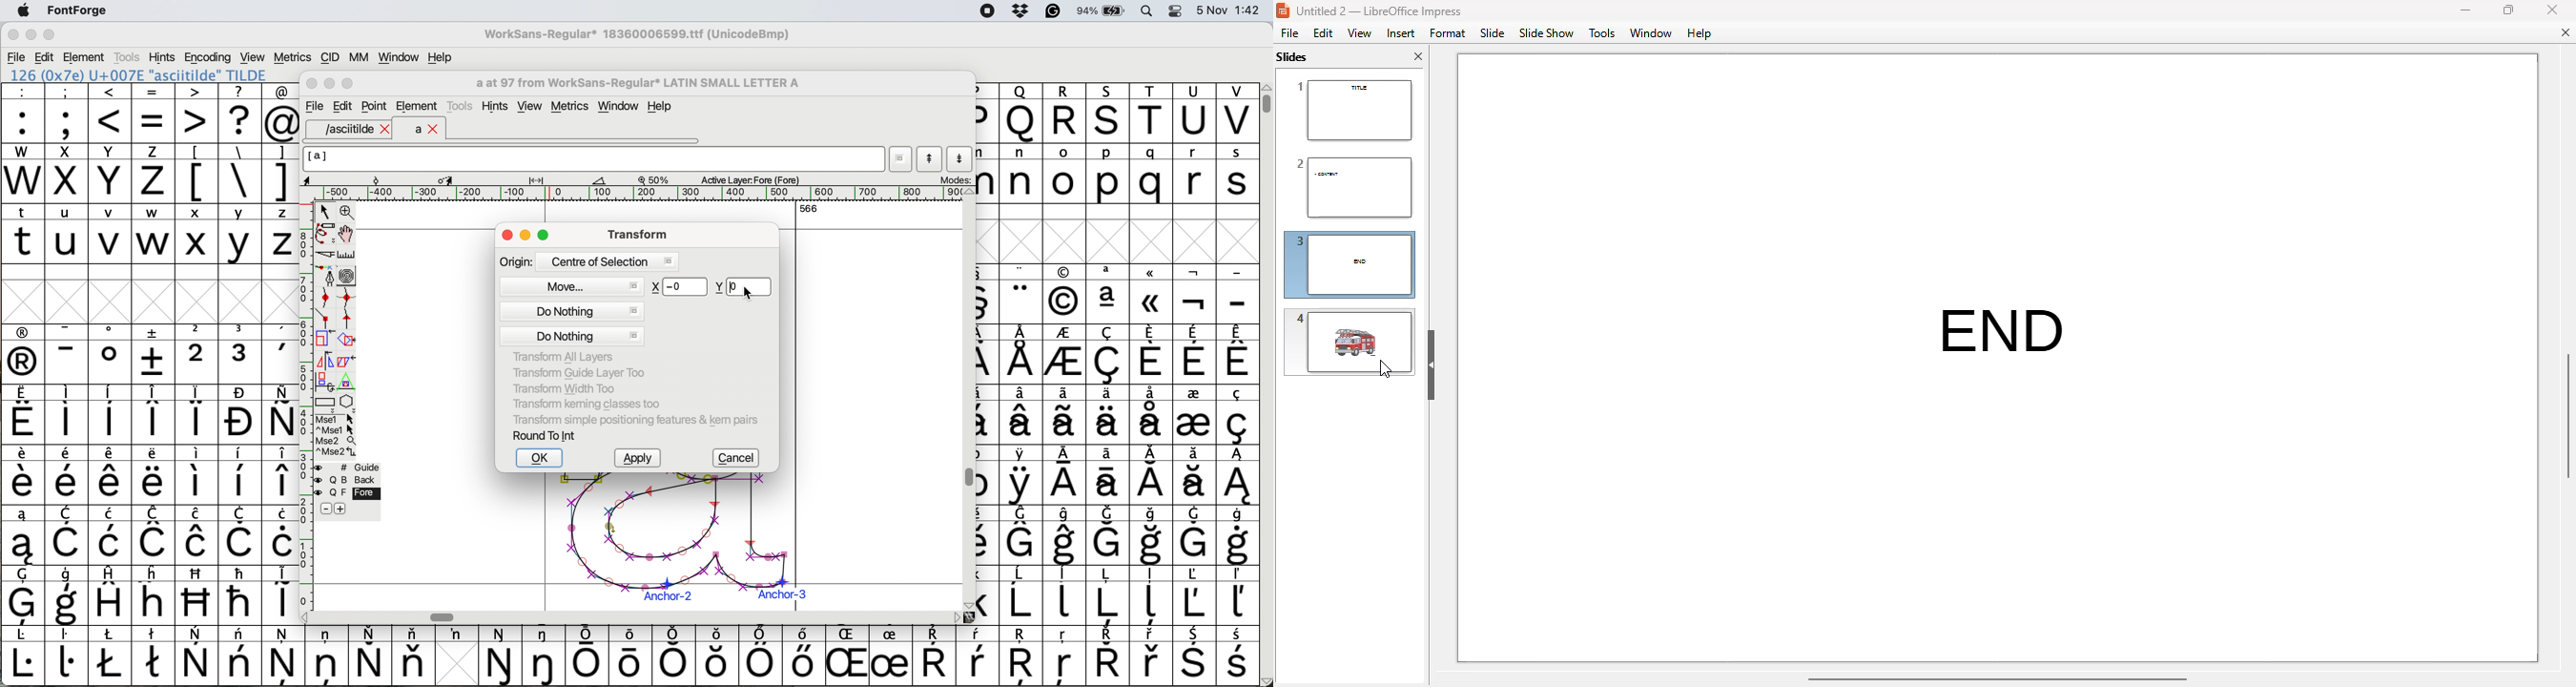 This screenshot has height=700, width=2576. Describe the element at coordinates (1385, 368) in the screenshot. I see `cursor` at that location.